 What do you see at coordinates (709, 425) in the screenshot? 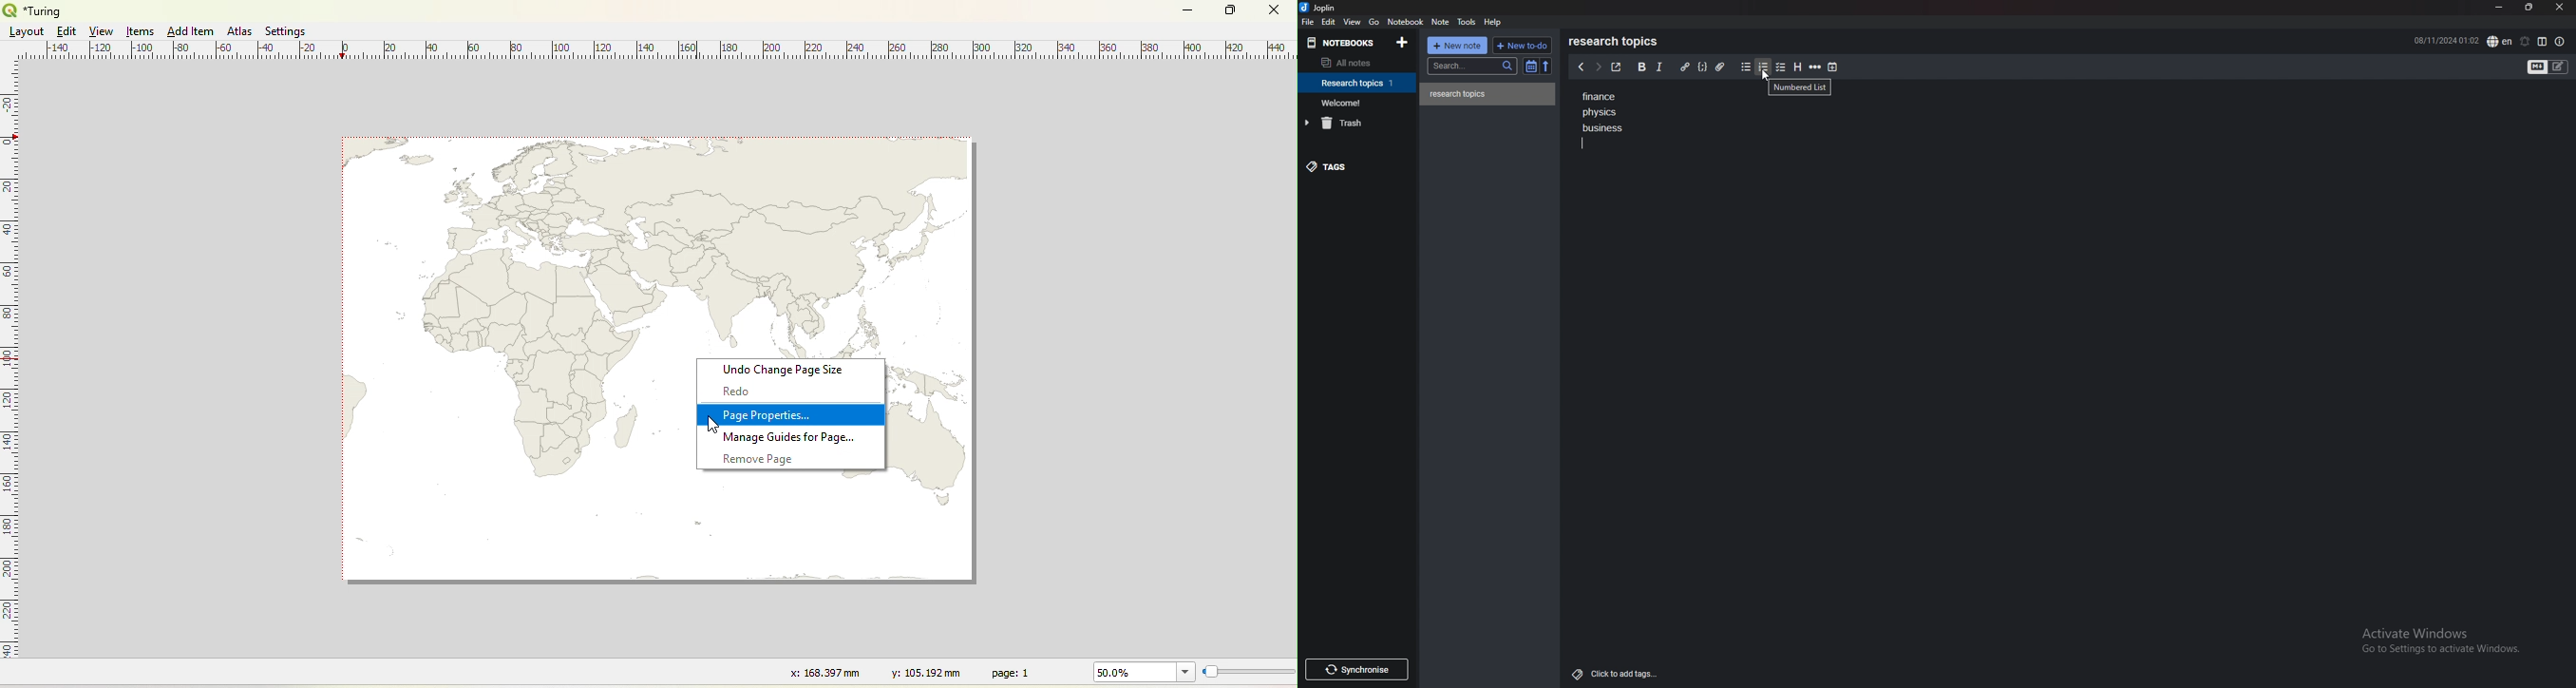
I see `cursor` at bounding box center [709, 425].